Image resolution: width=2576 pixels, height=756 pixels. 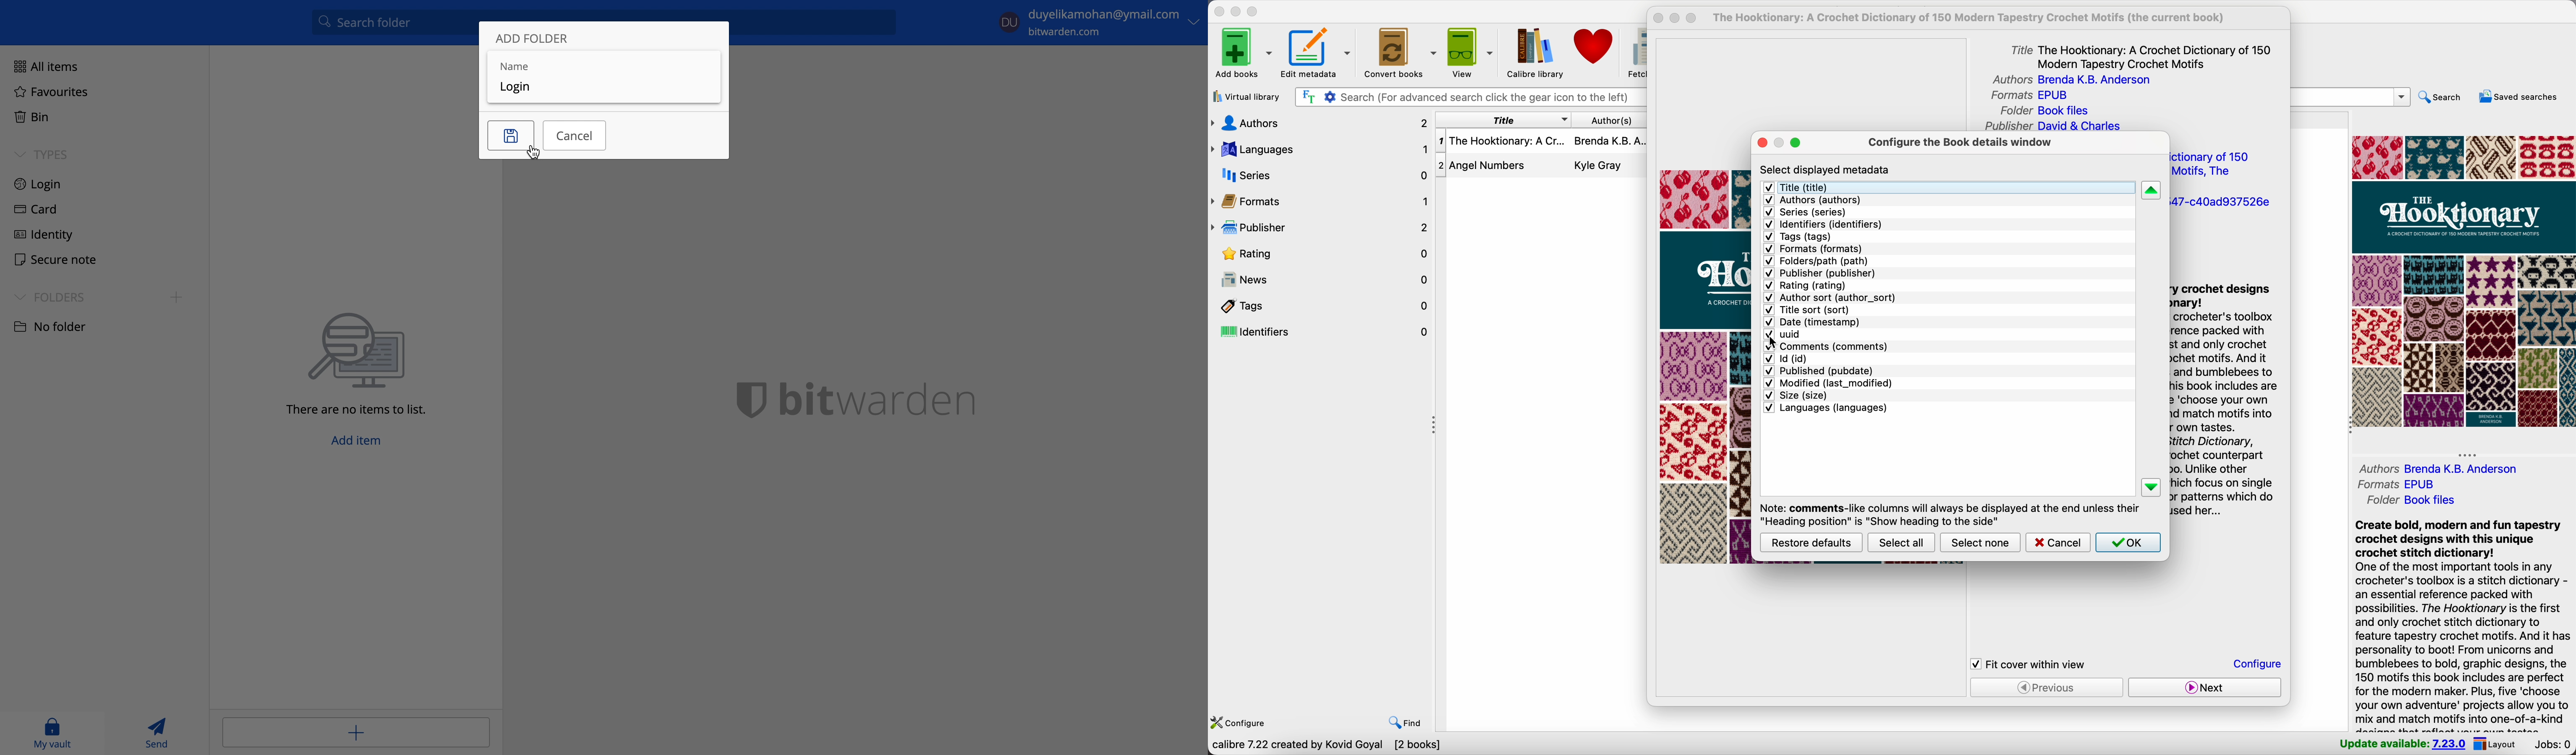 What do you see at coordinates (1813, 542) in the screenshot?
I see `restore defaults` at bounding box center [1813, 542].